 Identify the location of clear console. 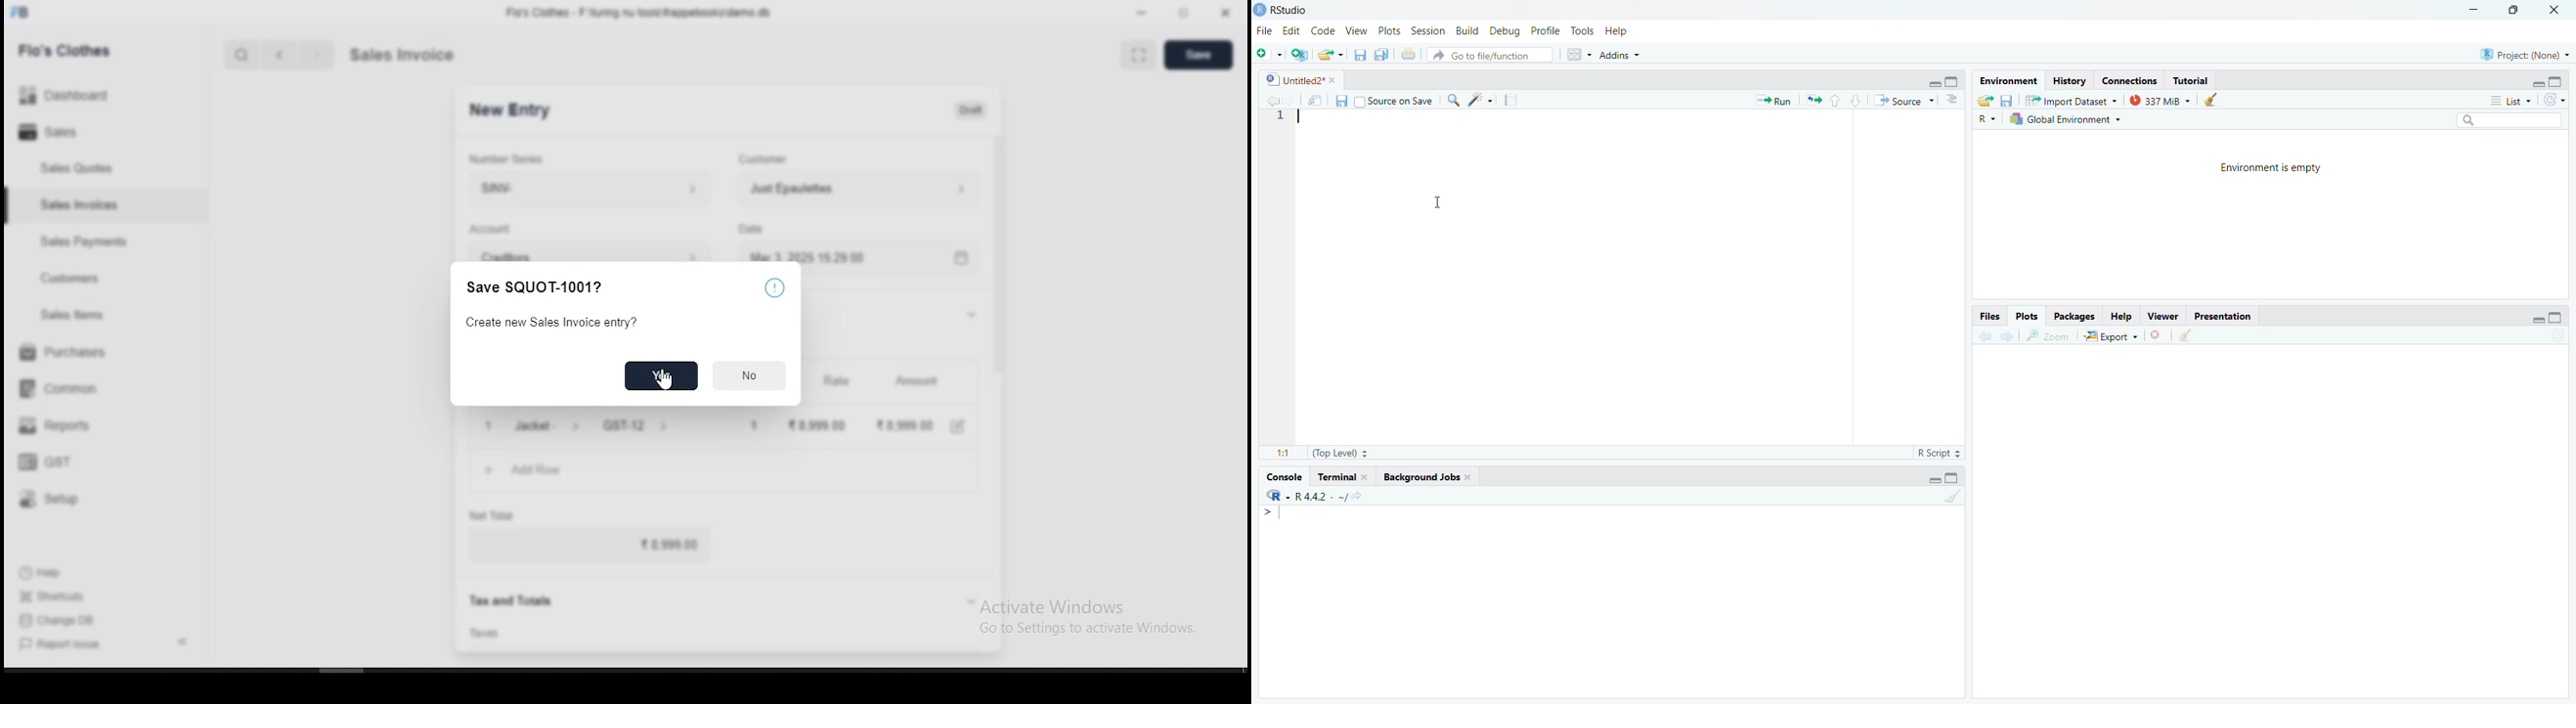
(1952, 497).